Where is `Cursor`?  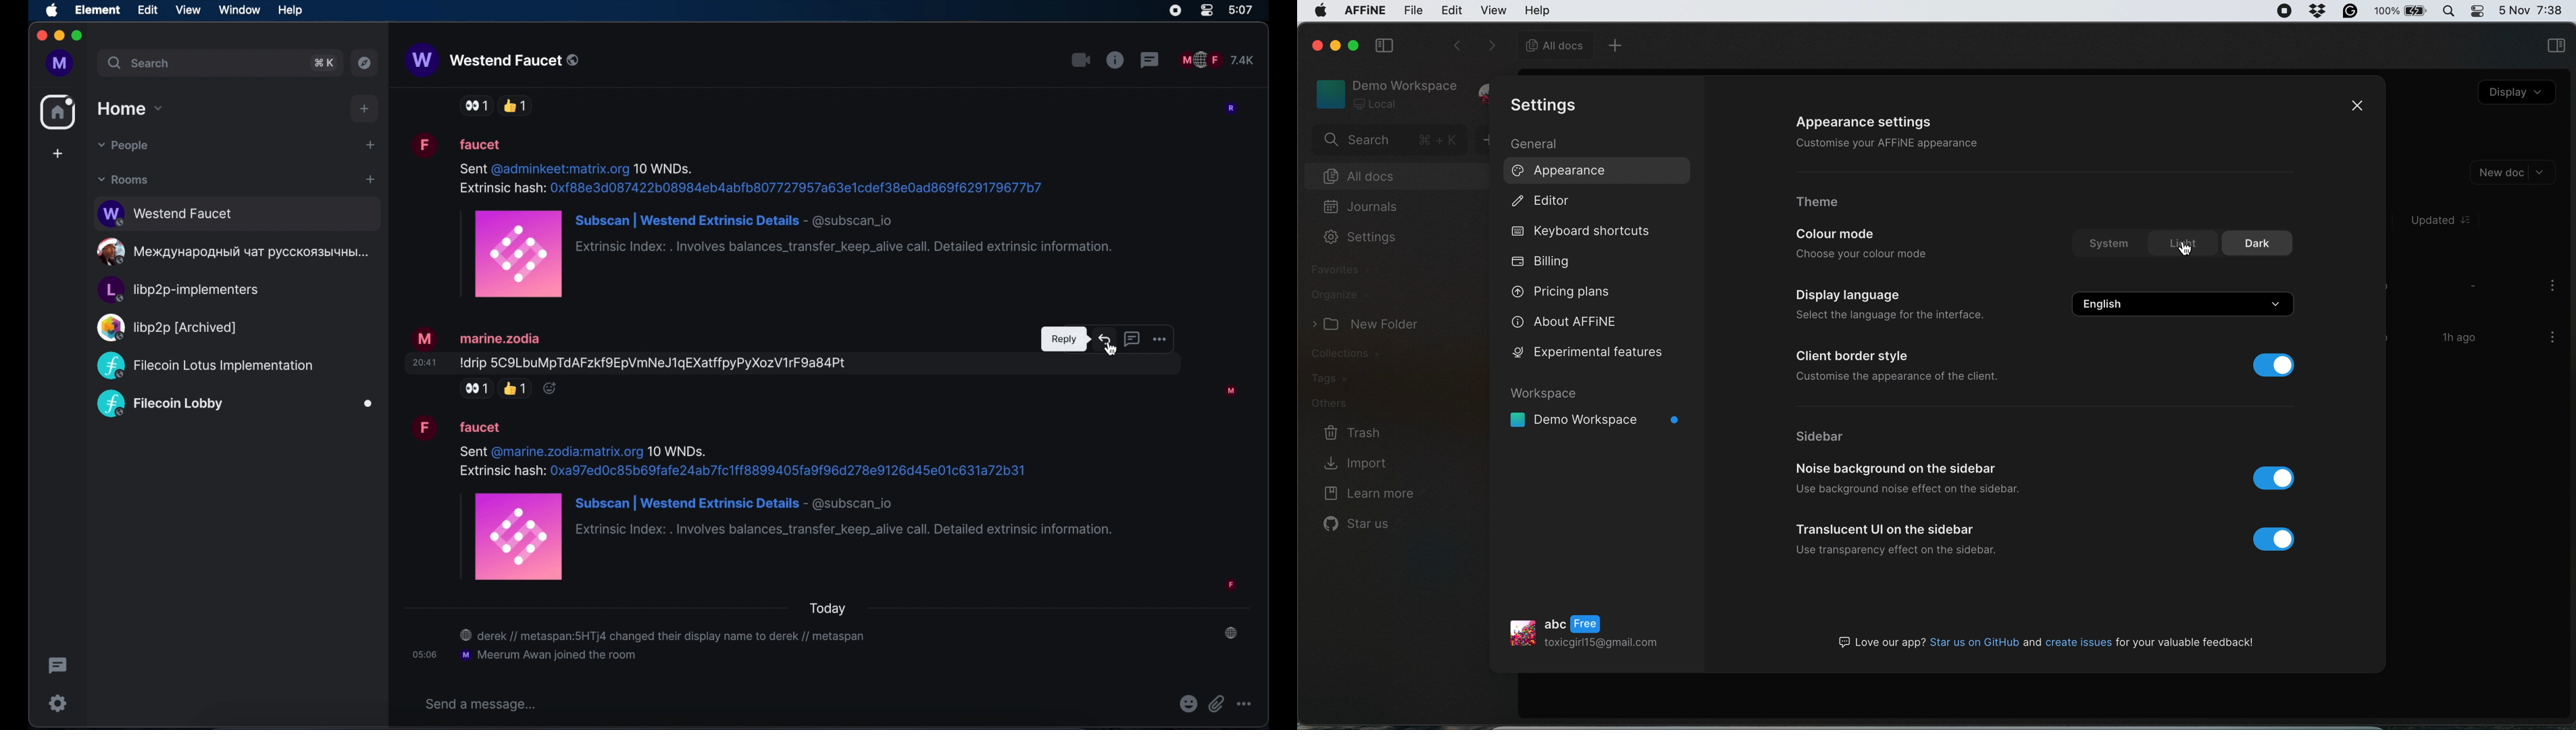 Cursor is located at coordinates (1112, 348).